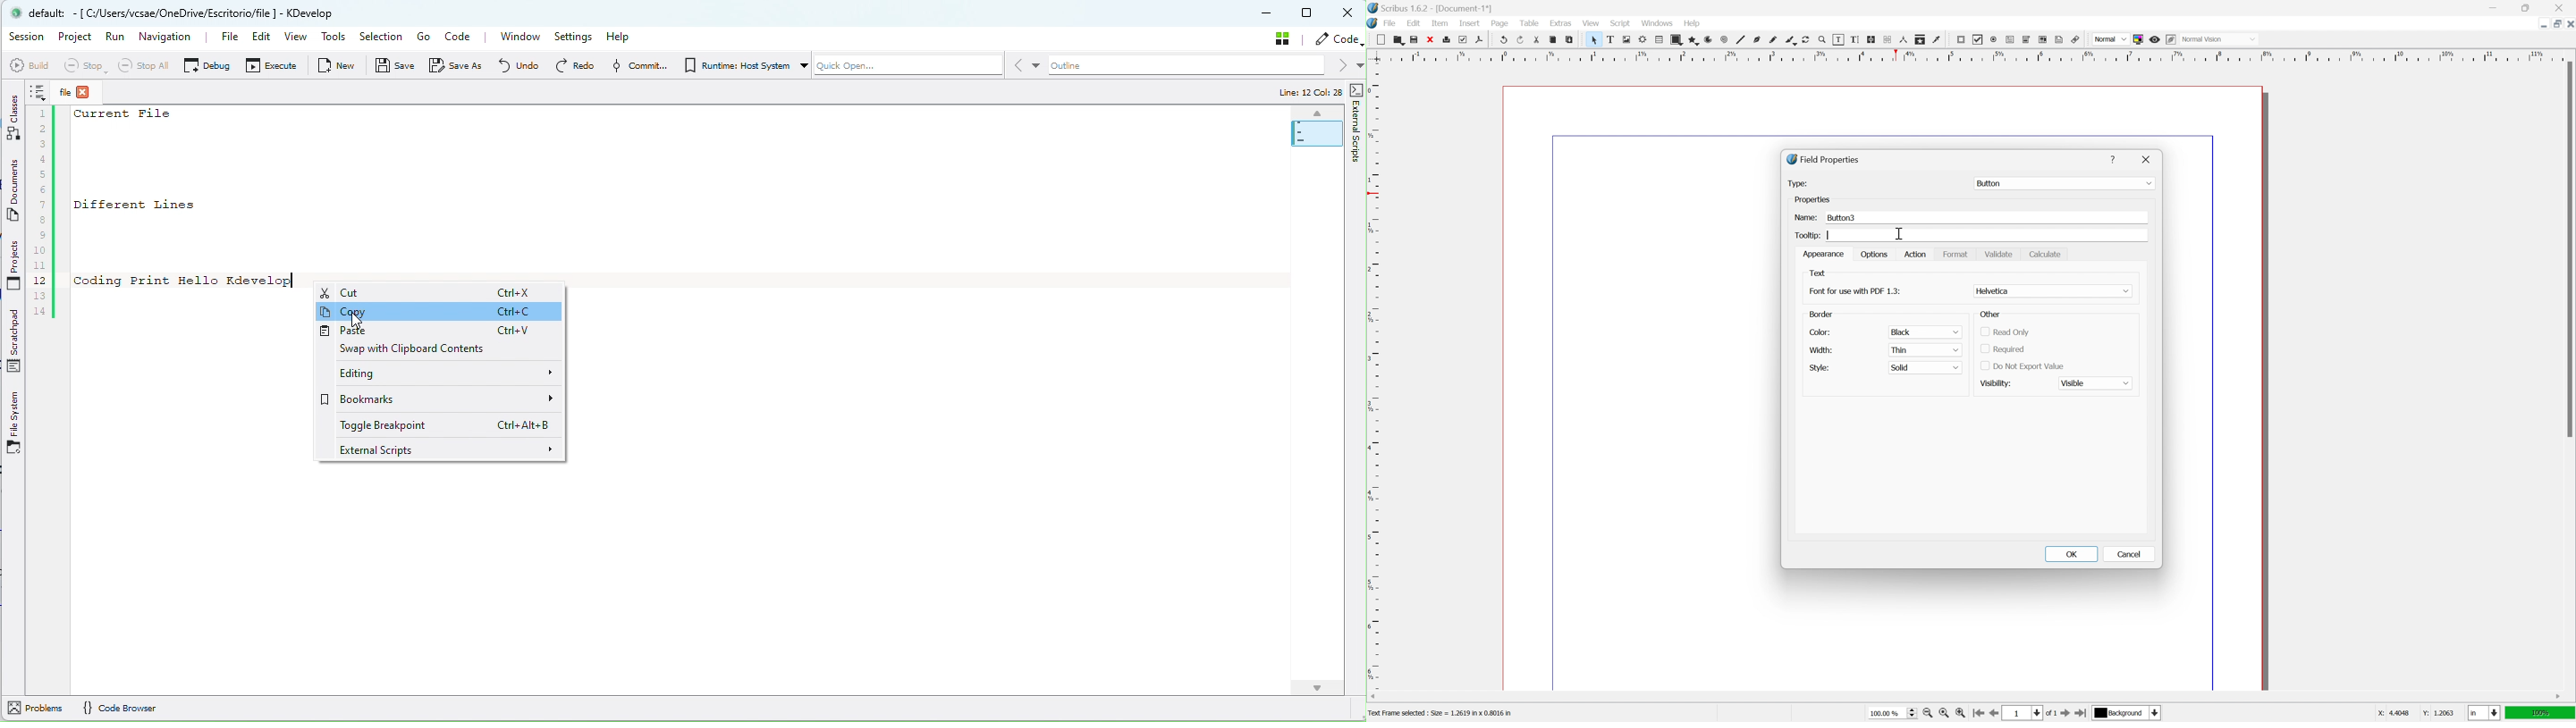  Describe the element at coordinates (2484, 714) in the screenshot. I see `select current unit` at that location.